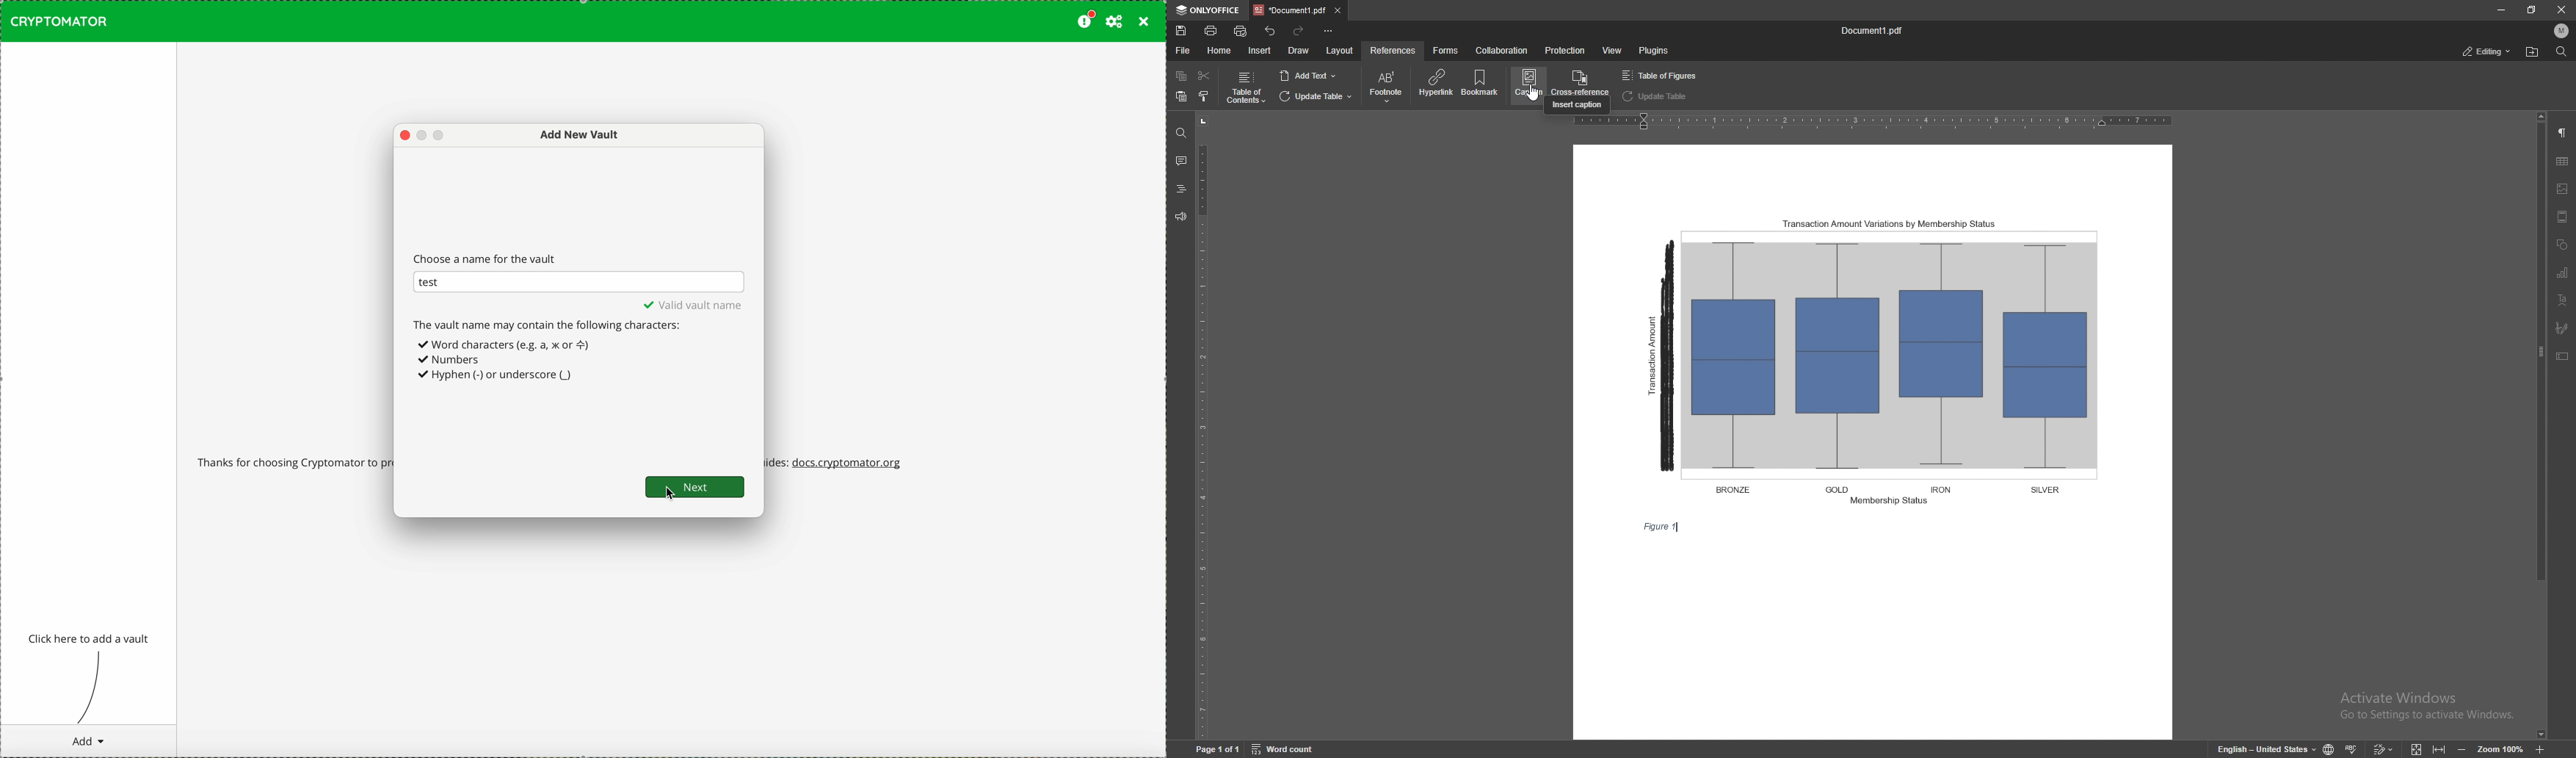 The image size is (2576, 784). What do you see at coordinates (1180, 217) in the screenshot?
I see `feedback` at bounding box center [1180, 217].